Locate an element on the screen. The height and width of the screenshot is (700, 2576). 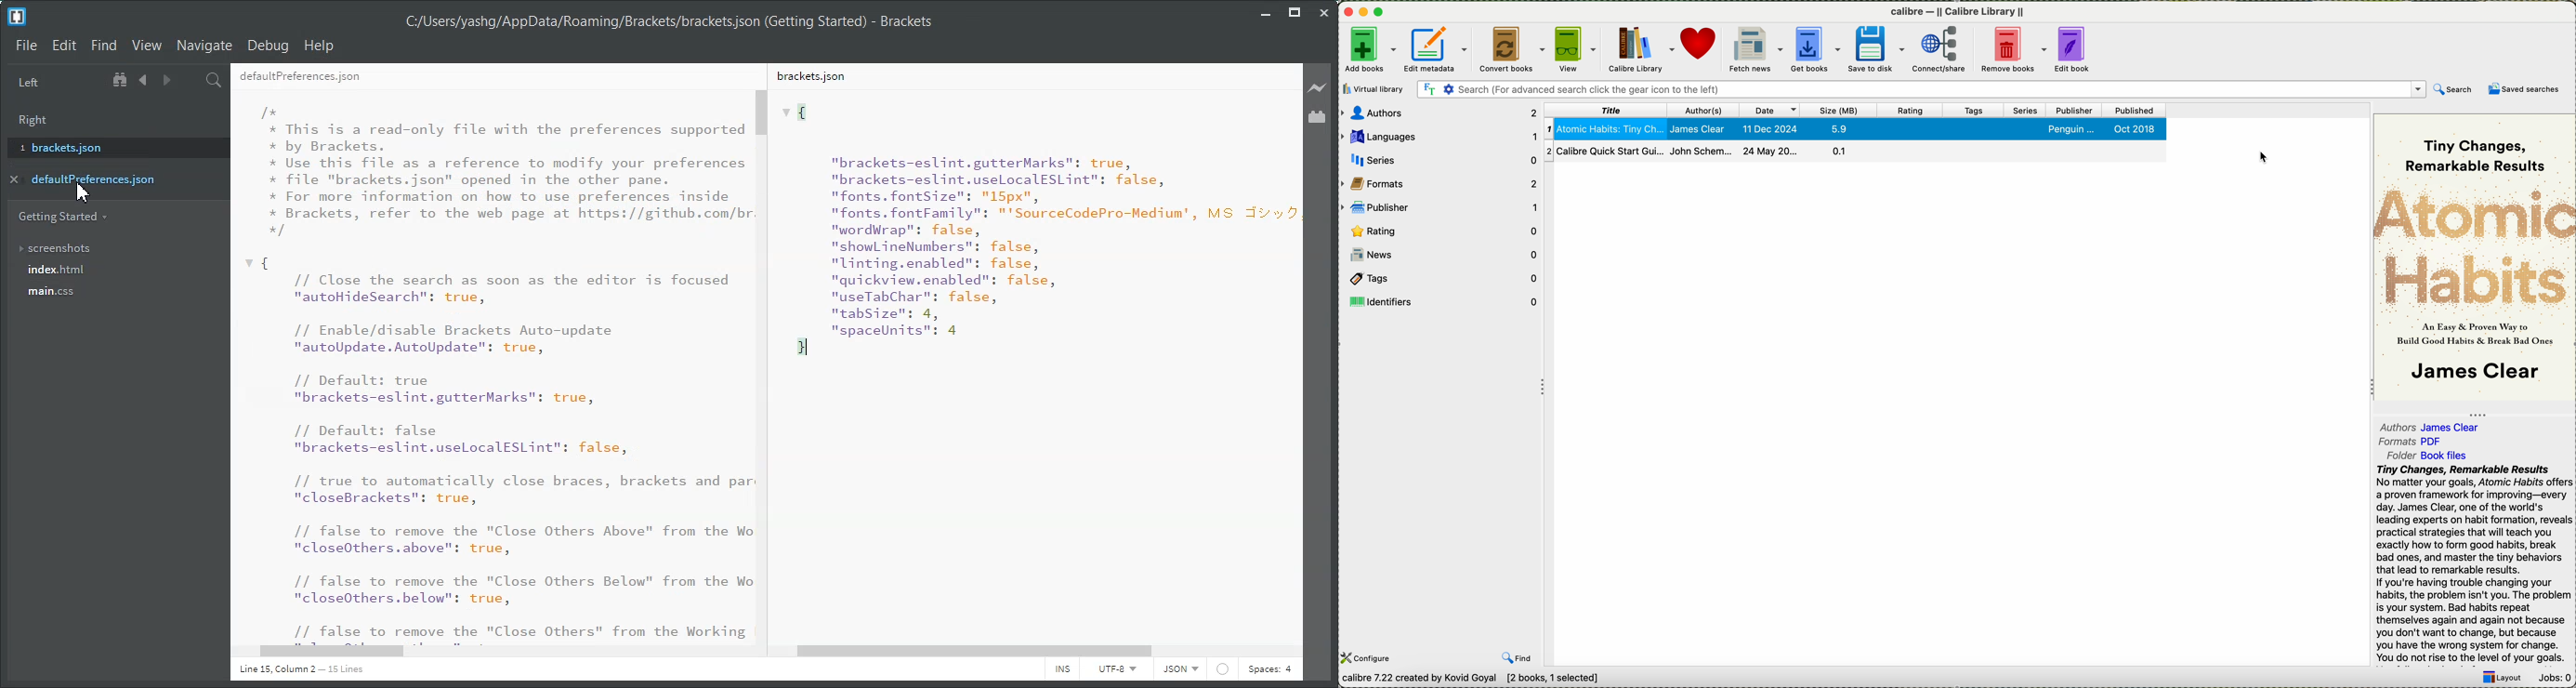
defaultpreferences.json File is located at coordinates (485, 75).